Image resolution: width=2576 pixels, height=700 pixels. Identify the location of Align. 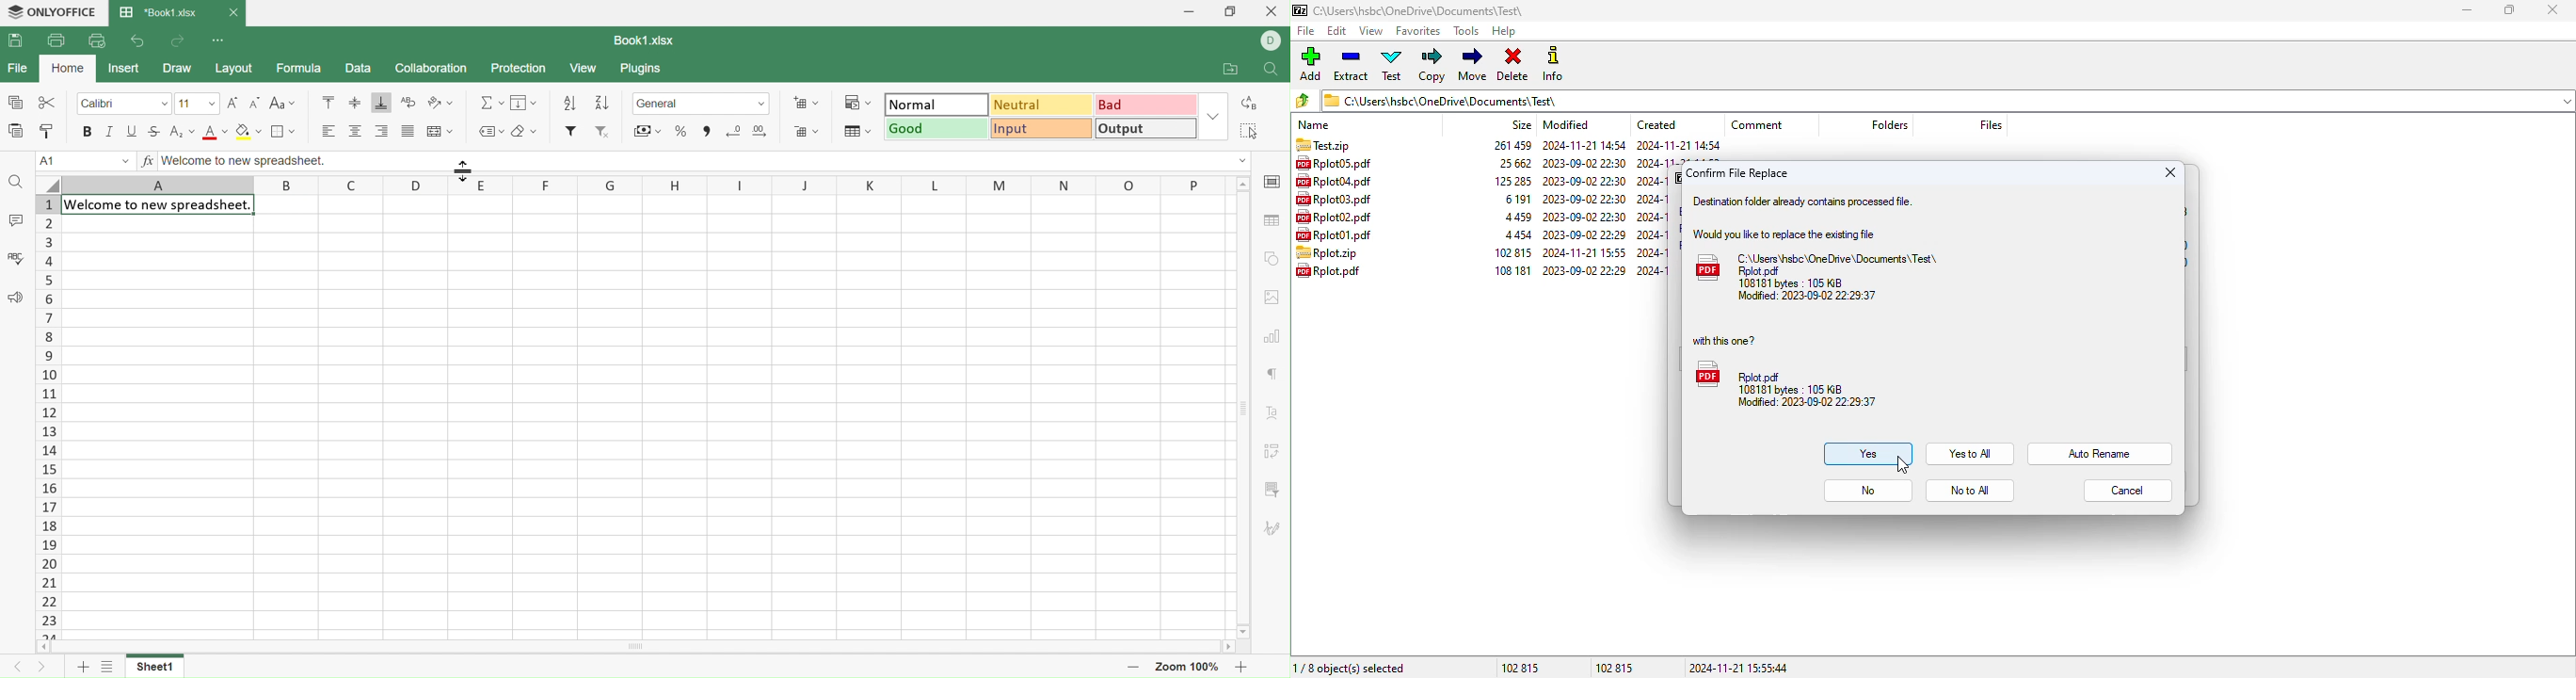
(354, 132).